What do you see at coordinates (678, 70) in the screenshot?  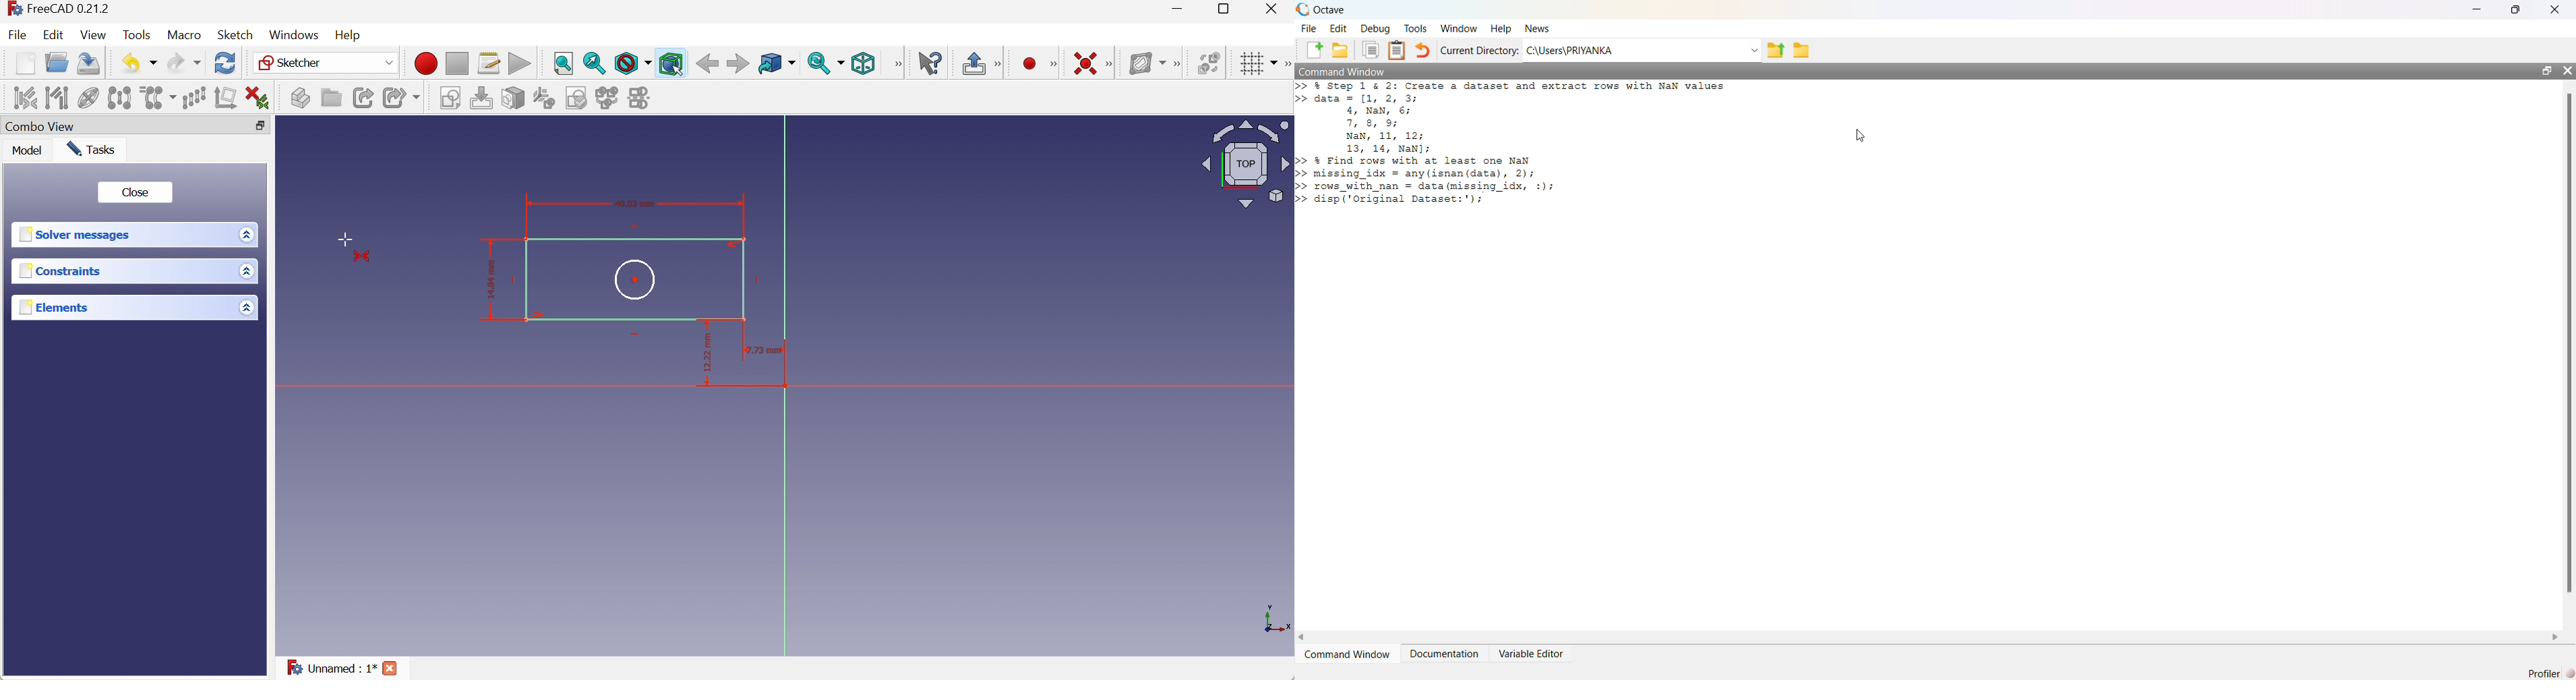 I see `cursor` at bounding box center [678, 70].